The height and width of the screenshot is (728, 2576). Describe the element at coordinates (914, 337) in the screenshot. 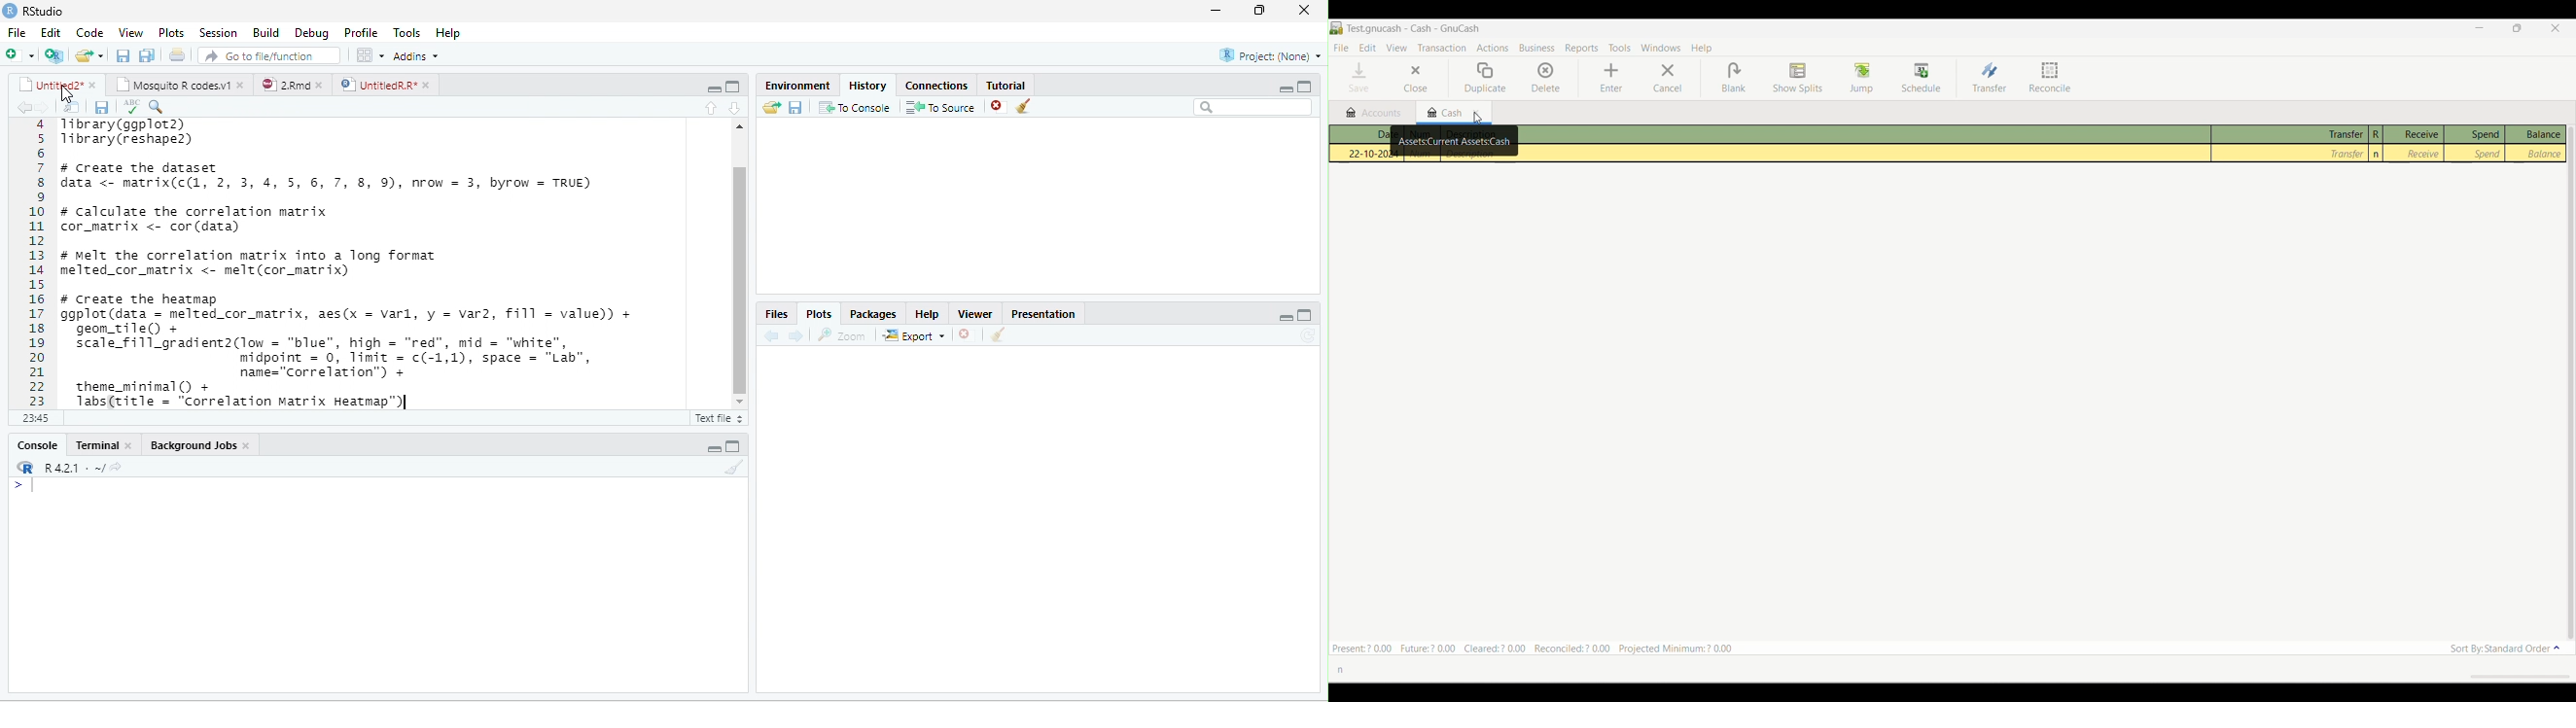

I see `export` at that location.